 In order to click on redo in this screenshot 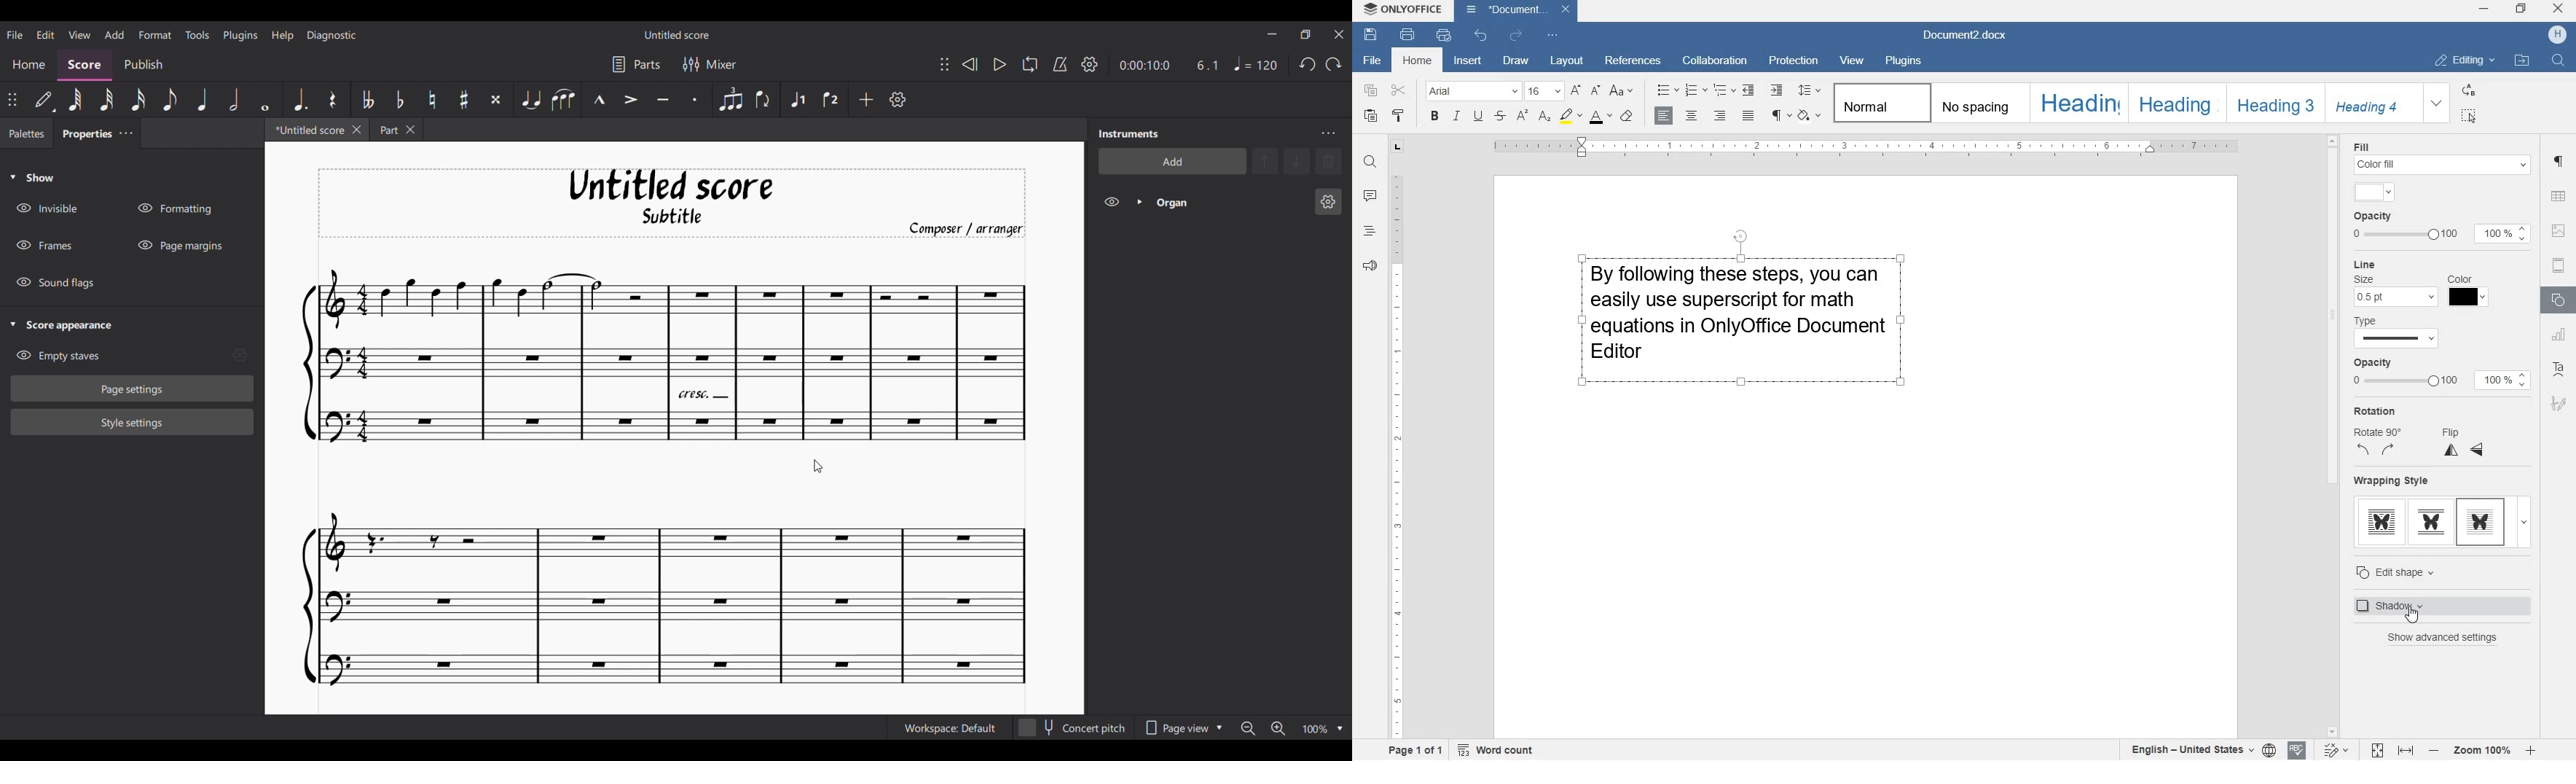, I will do `click(1516, 37)`.